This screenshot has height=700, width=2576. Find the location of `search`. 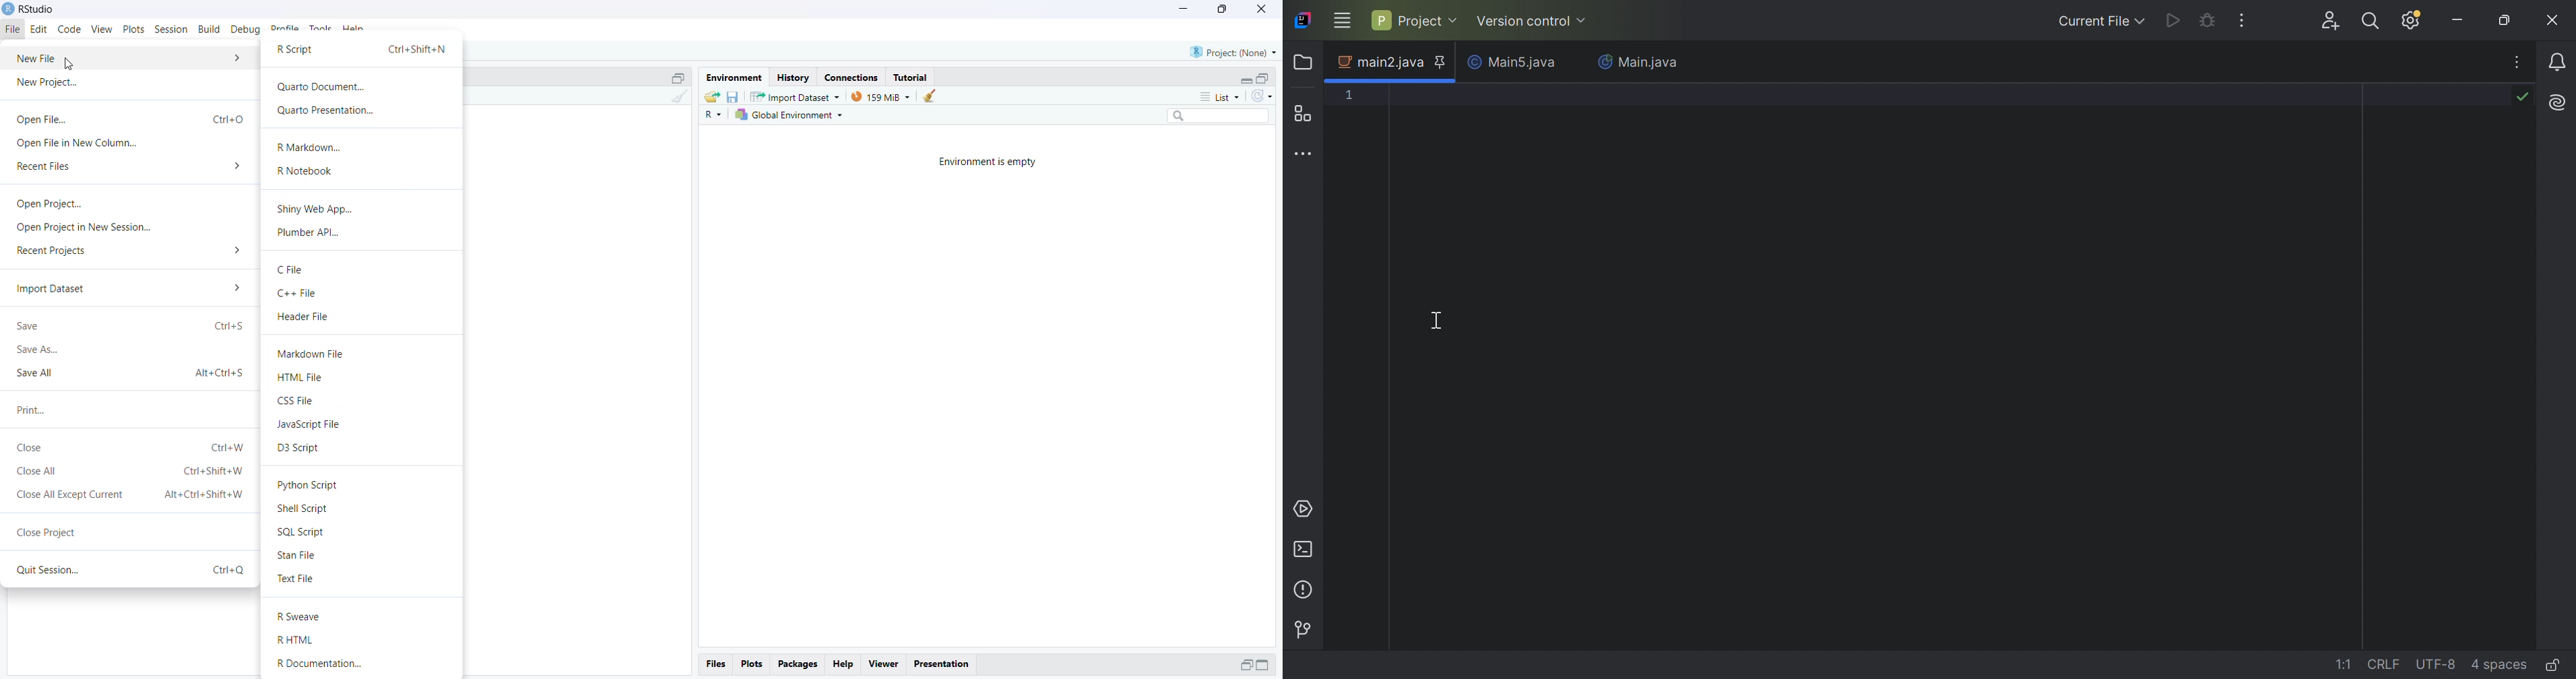

search is located at coordinates (1214, 118).